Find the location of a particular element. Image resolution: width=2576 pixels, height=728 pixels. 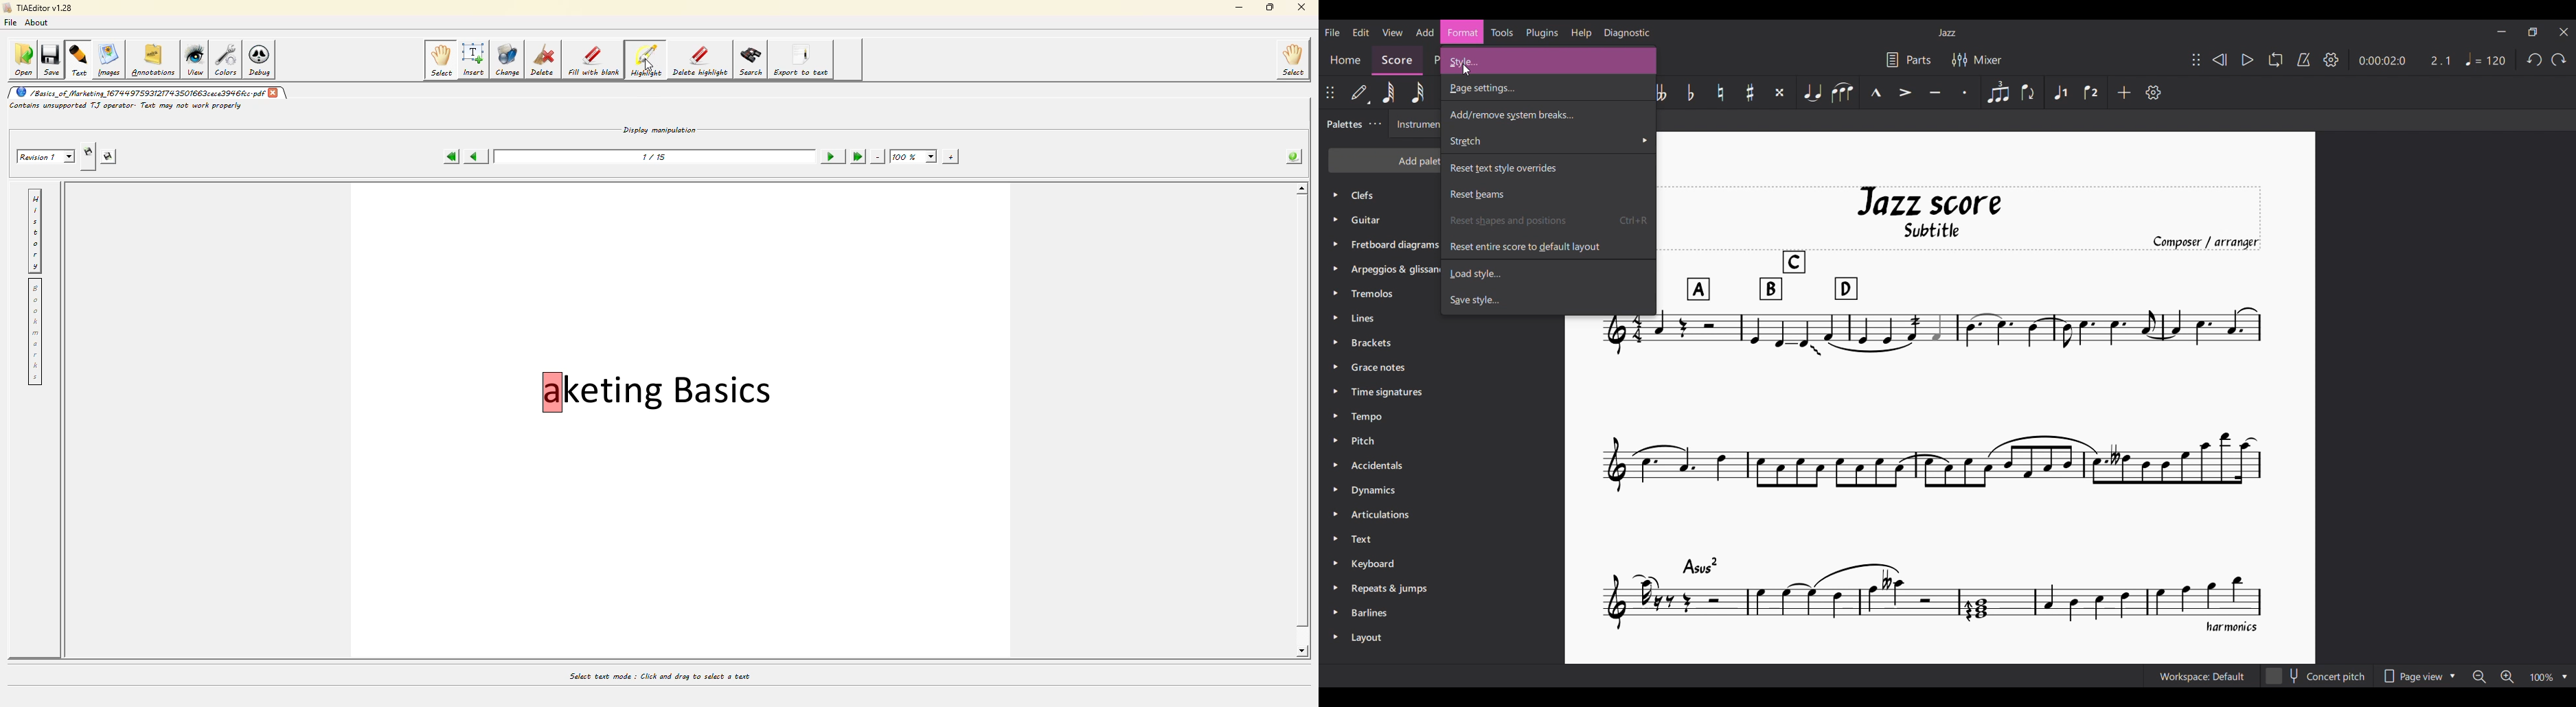

Tools menu is located at coordinates (1501, 33).